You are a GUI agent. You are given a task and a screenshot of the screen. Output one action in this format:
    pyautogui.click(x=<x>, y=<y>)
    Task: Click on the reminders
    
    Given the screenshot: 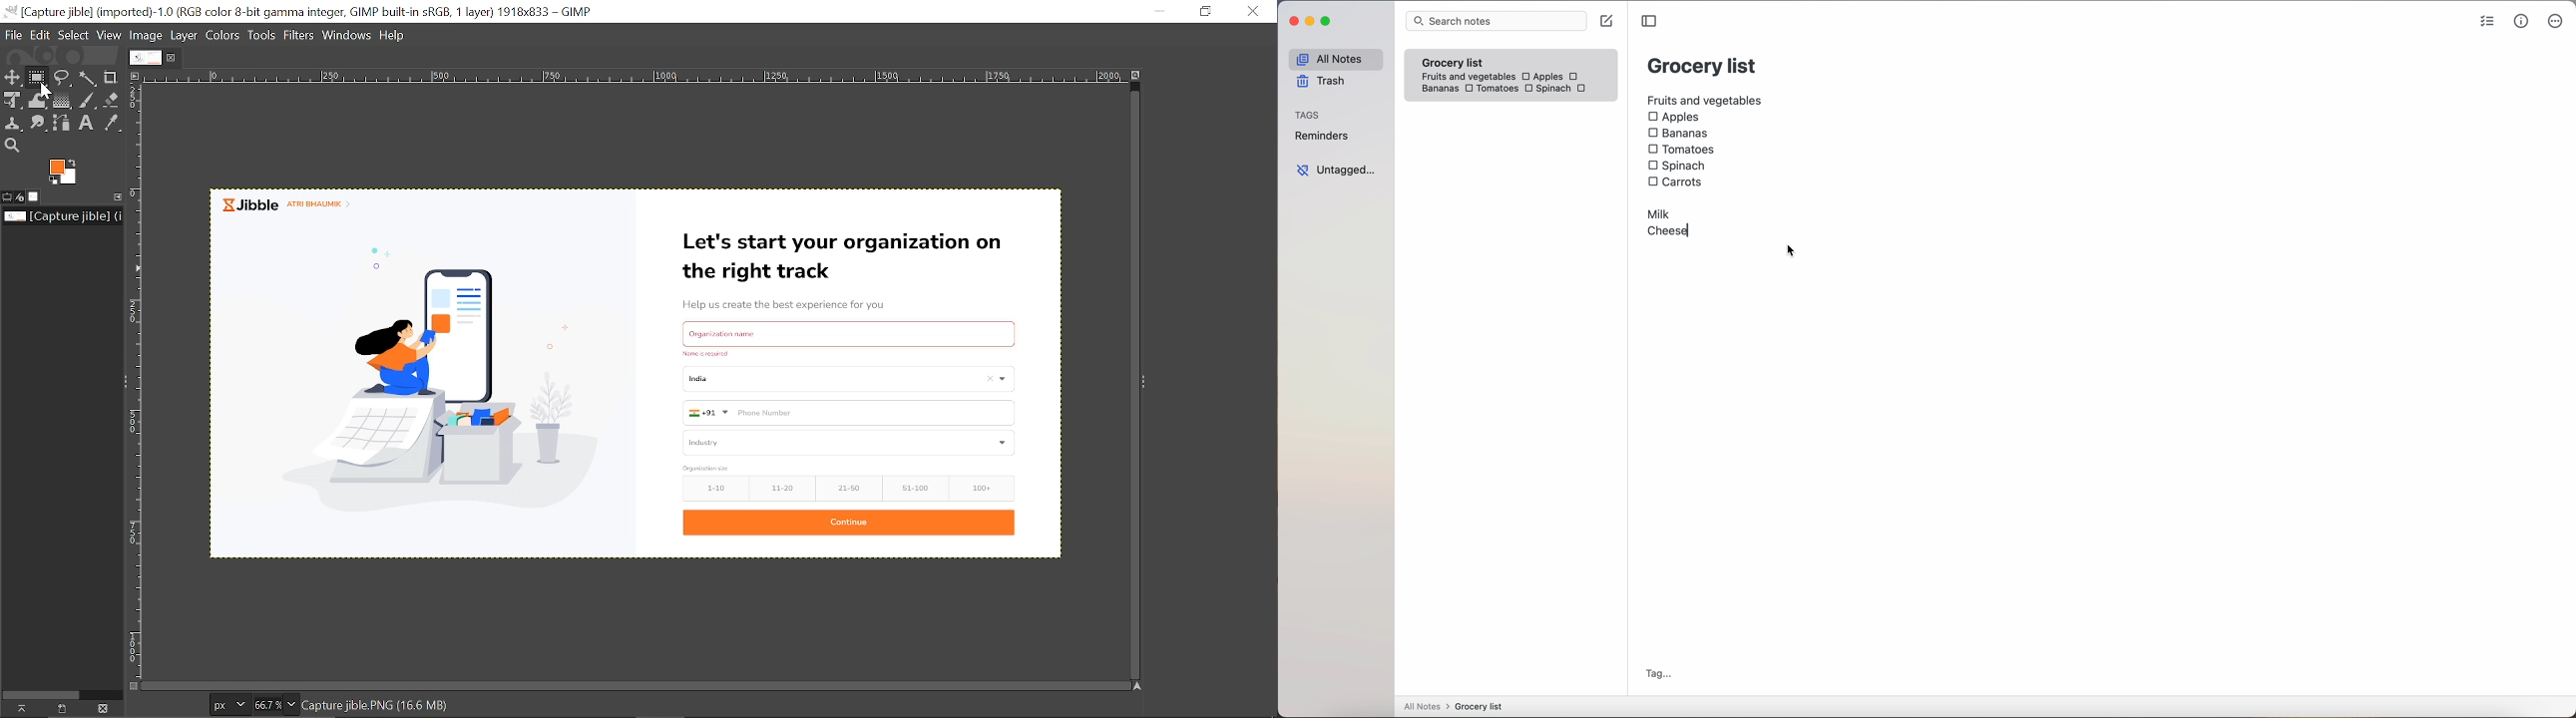 What is the action you would take?
    pyautogui.click(x=1324, y=137)
    